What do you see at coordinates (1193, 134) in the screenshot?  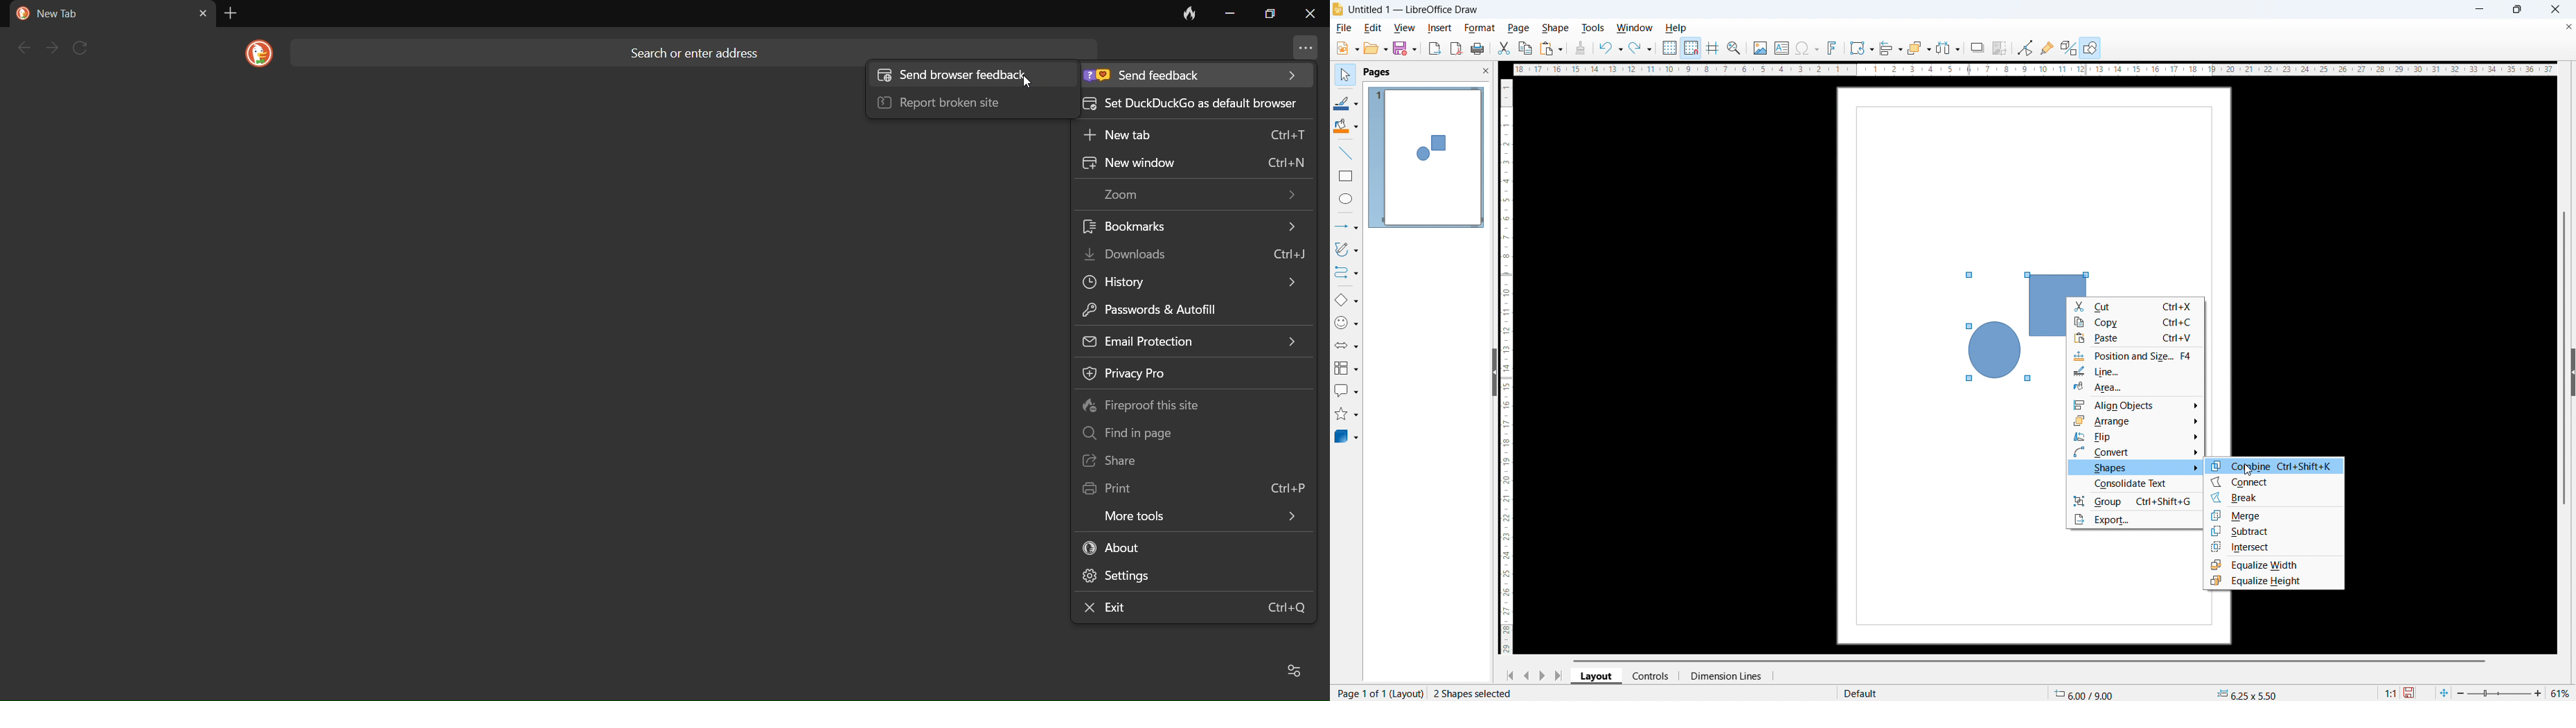 I see `new tab` at bounding box center [1193, 134].